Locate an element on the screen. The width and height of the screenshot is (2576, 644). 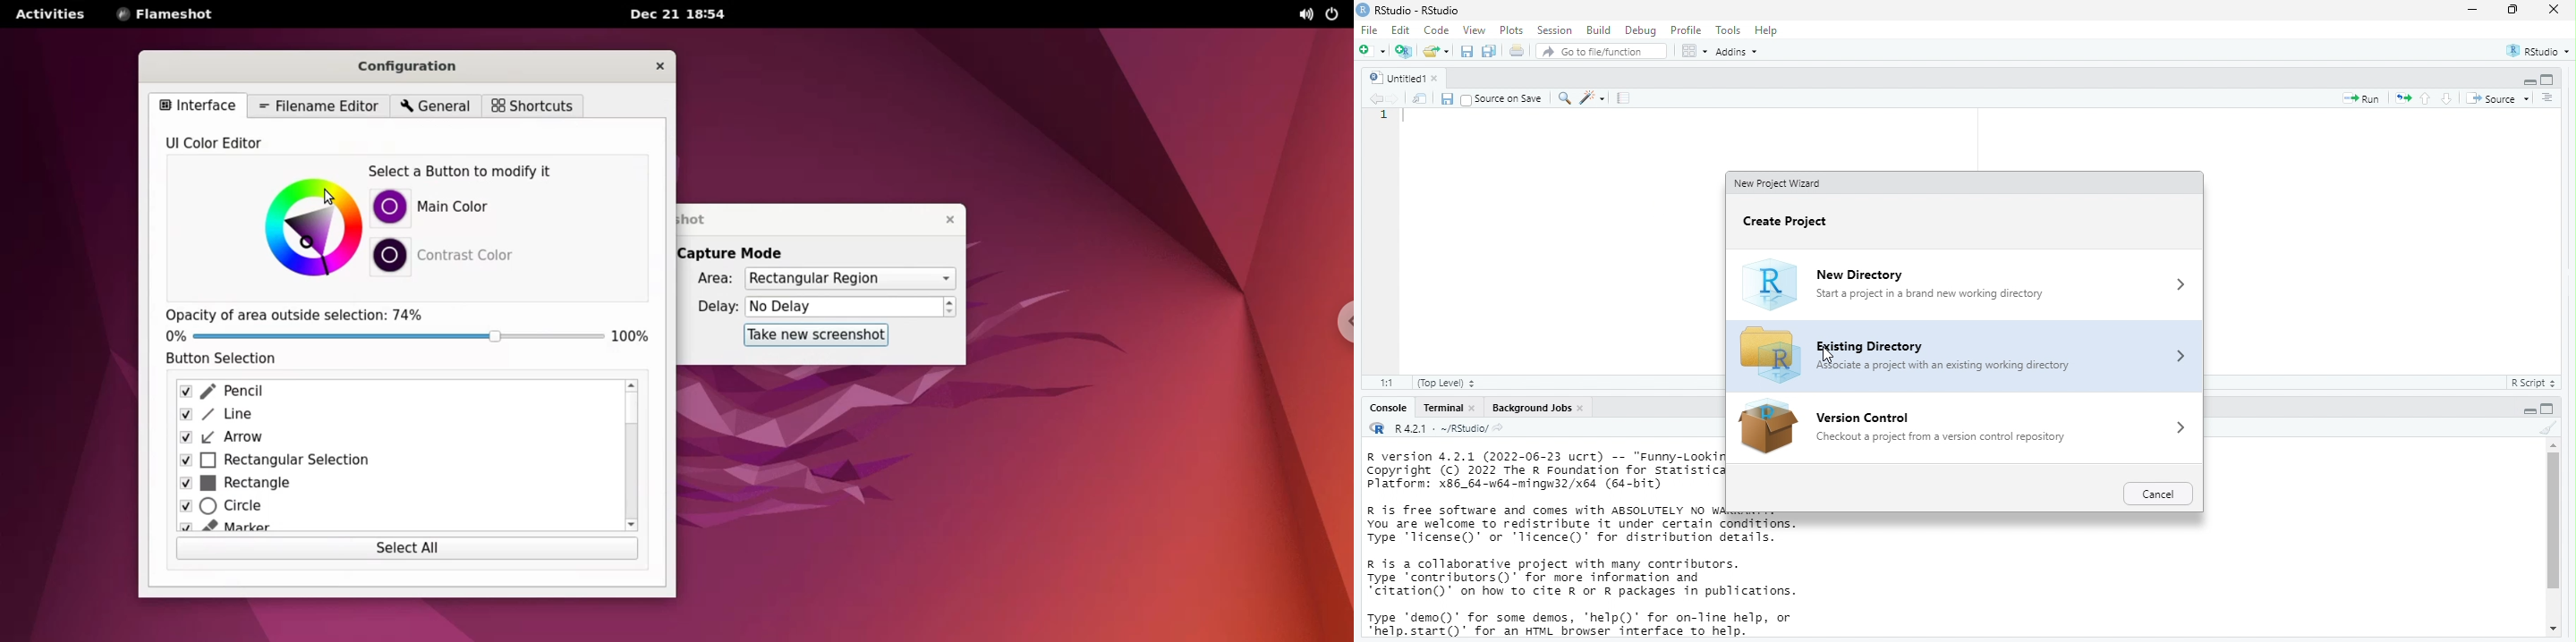
source the contents of the active document is located at coordinates (2501, 99).